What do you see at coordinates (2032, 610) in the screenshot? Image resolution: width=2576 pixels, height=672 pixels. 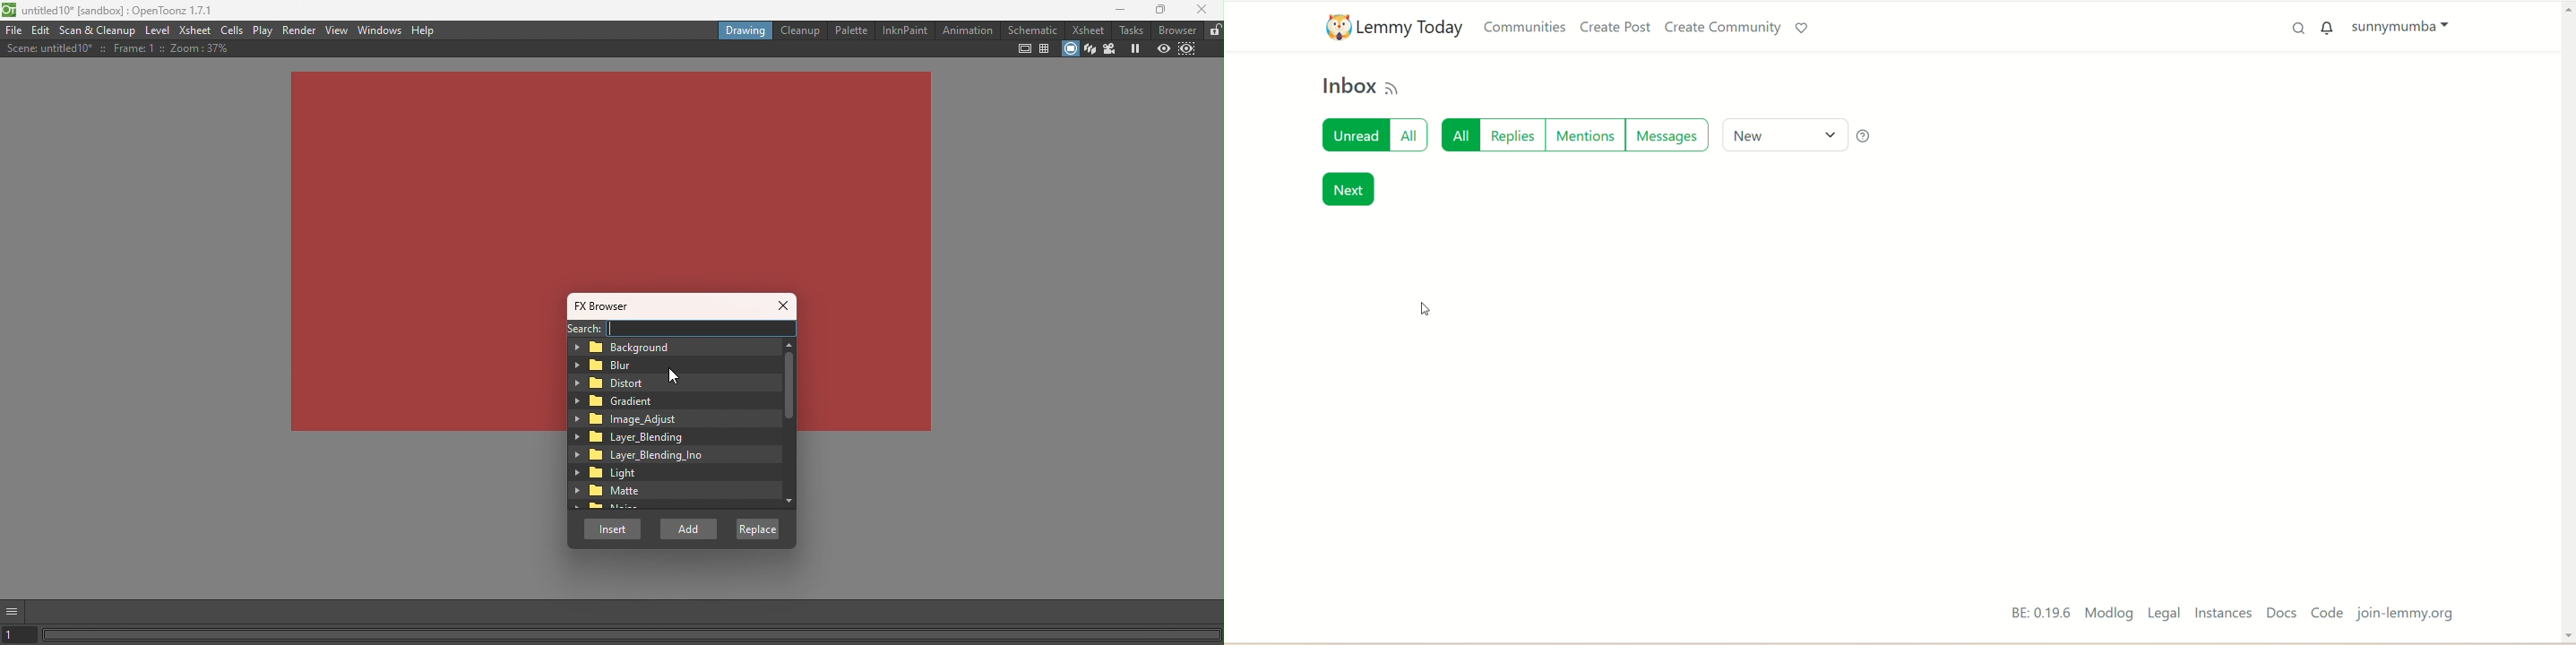 I see `BE: 0.19.6 (version)` at bounding box center [2032, 610].